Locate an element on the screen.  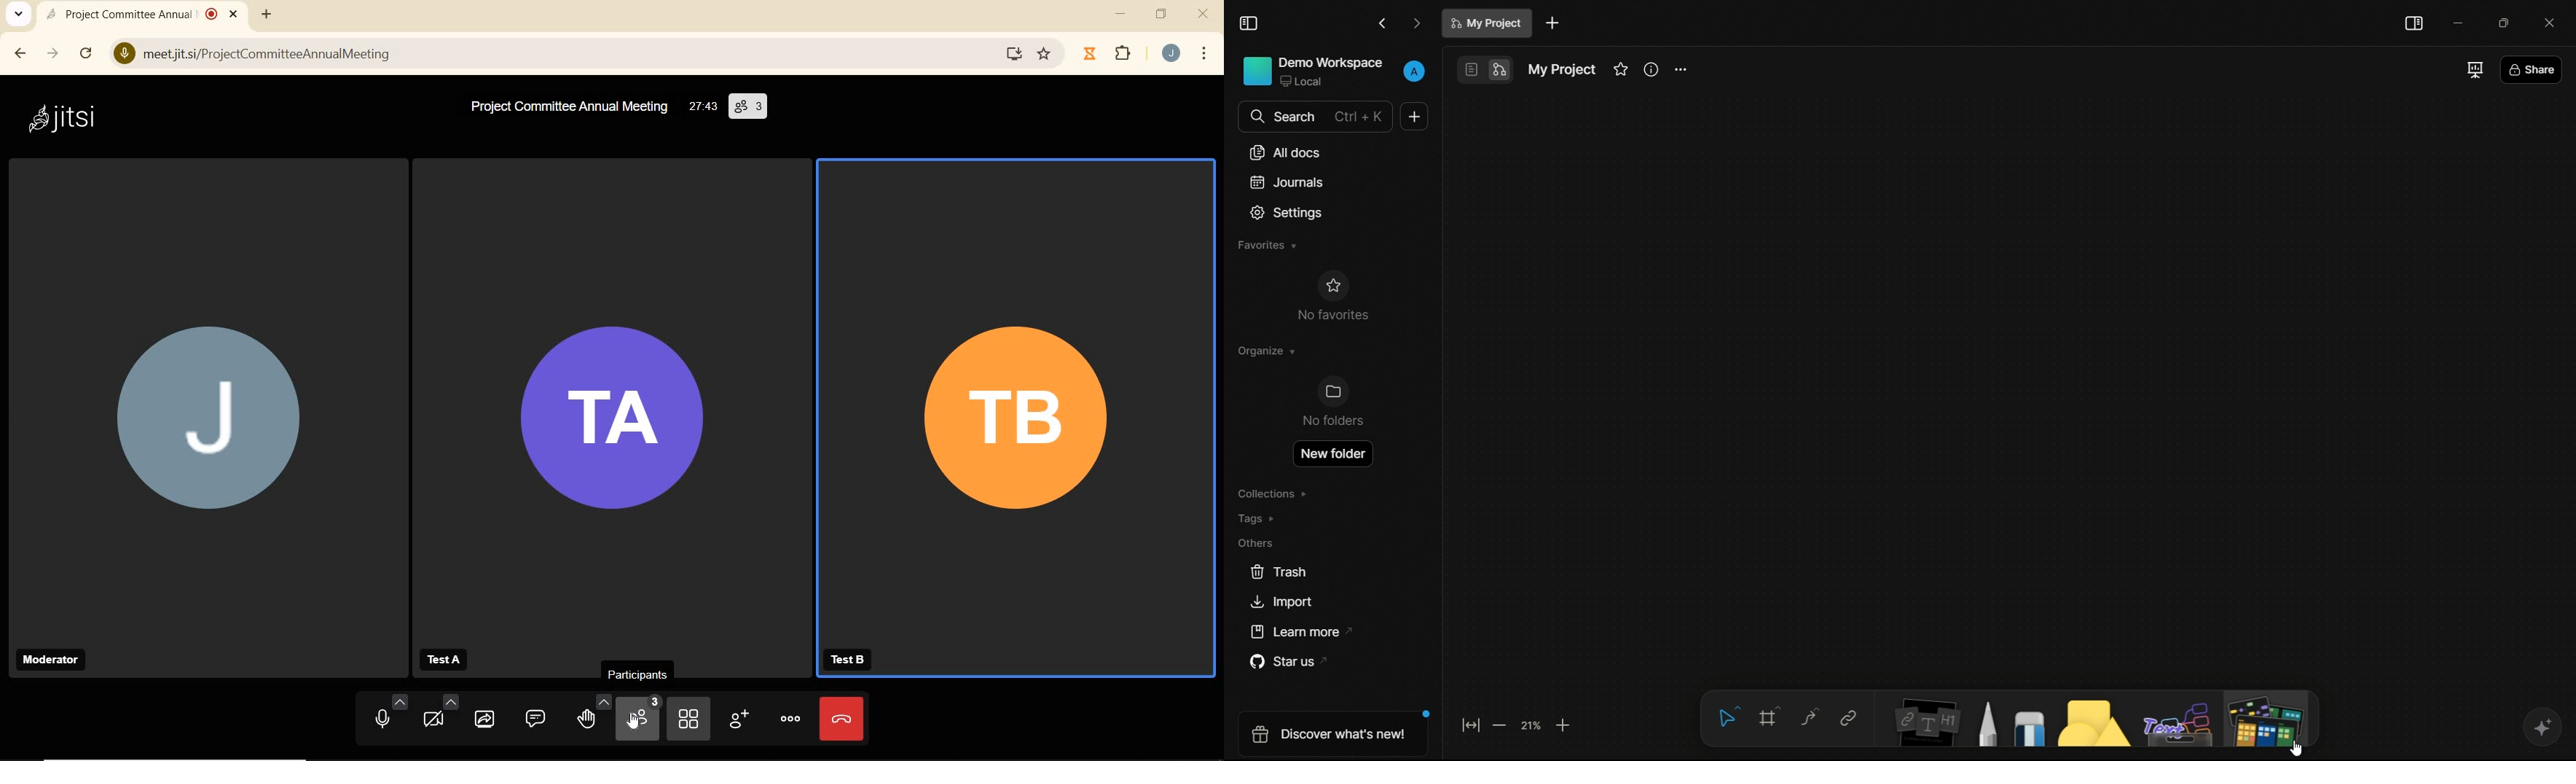
toggle sidebar is located at coordinates (1249, 23).